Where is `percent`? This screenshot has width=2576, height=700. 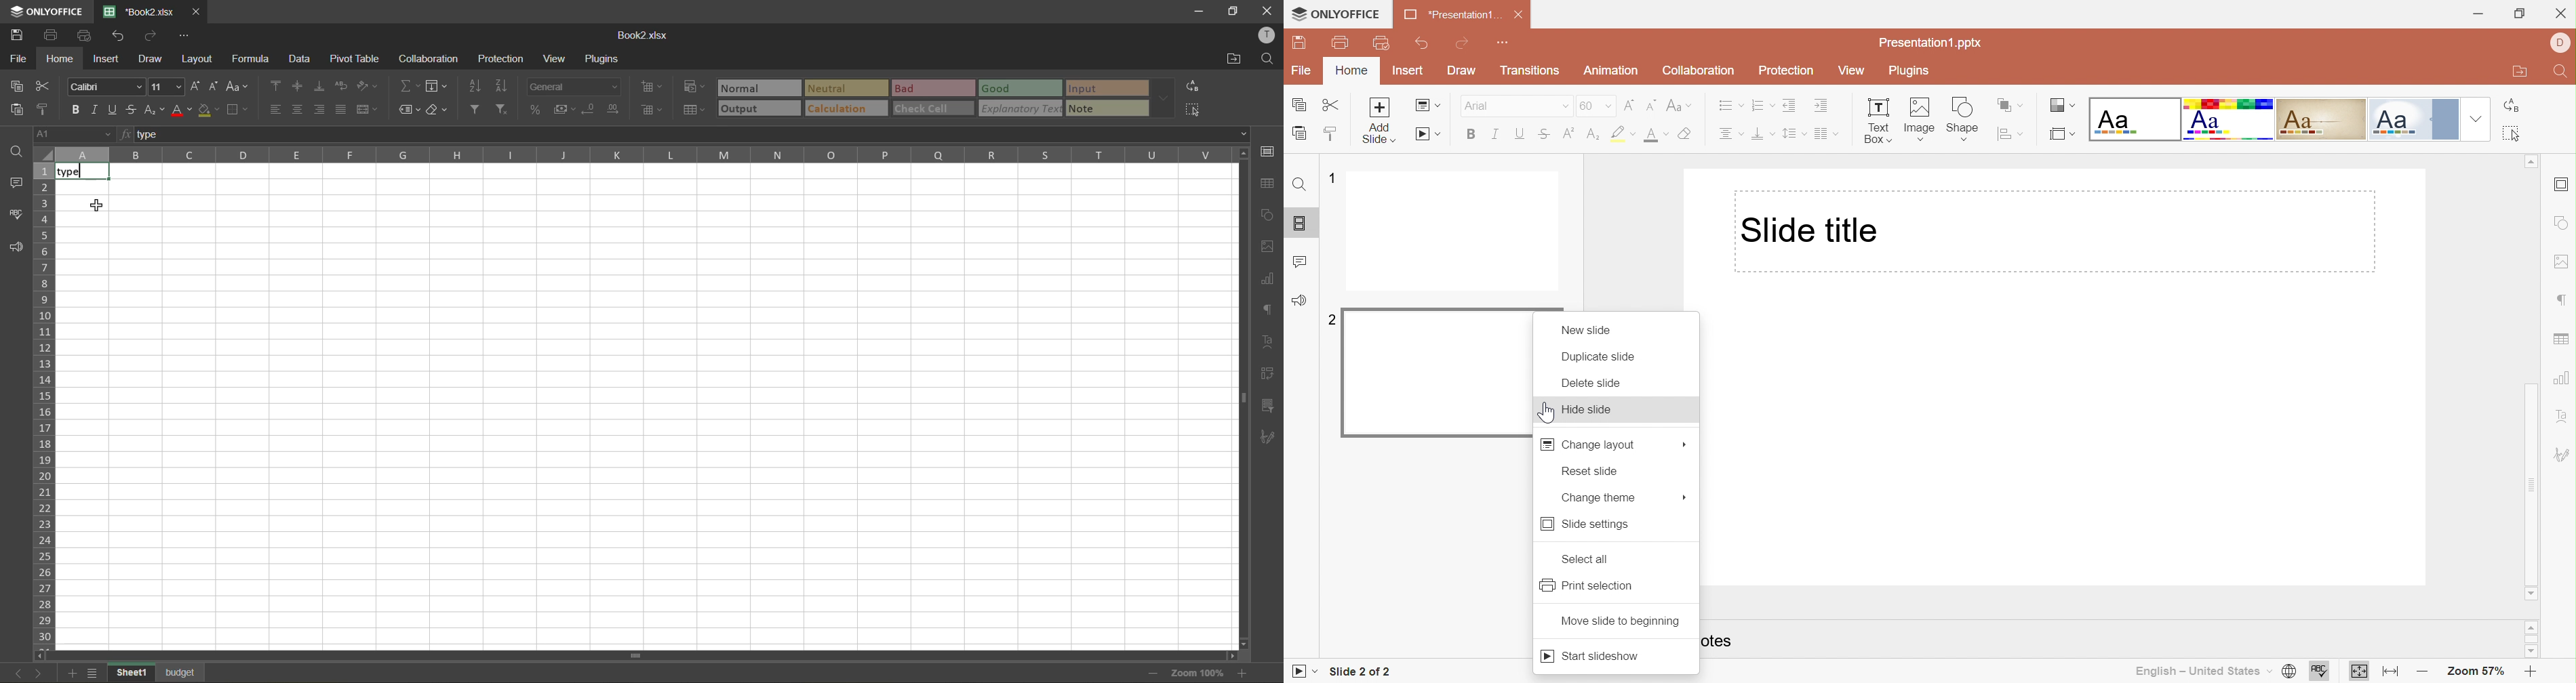 percent is located at coordinates (538, 110).